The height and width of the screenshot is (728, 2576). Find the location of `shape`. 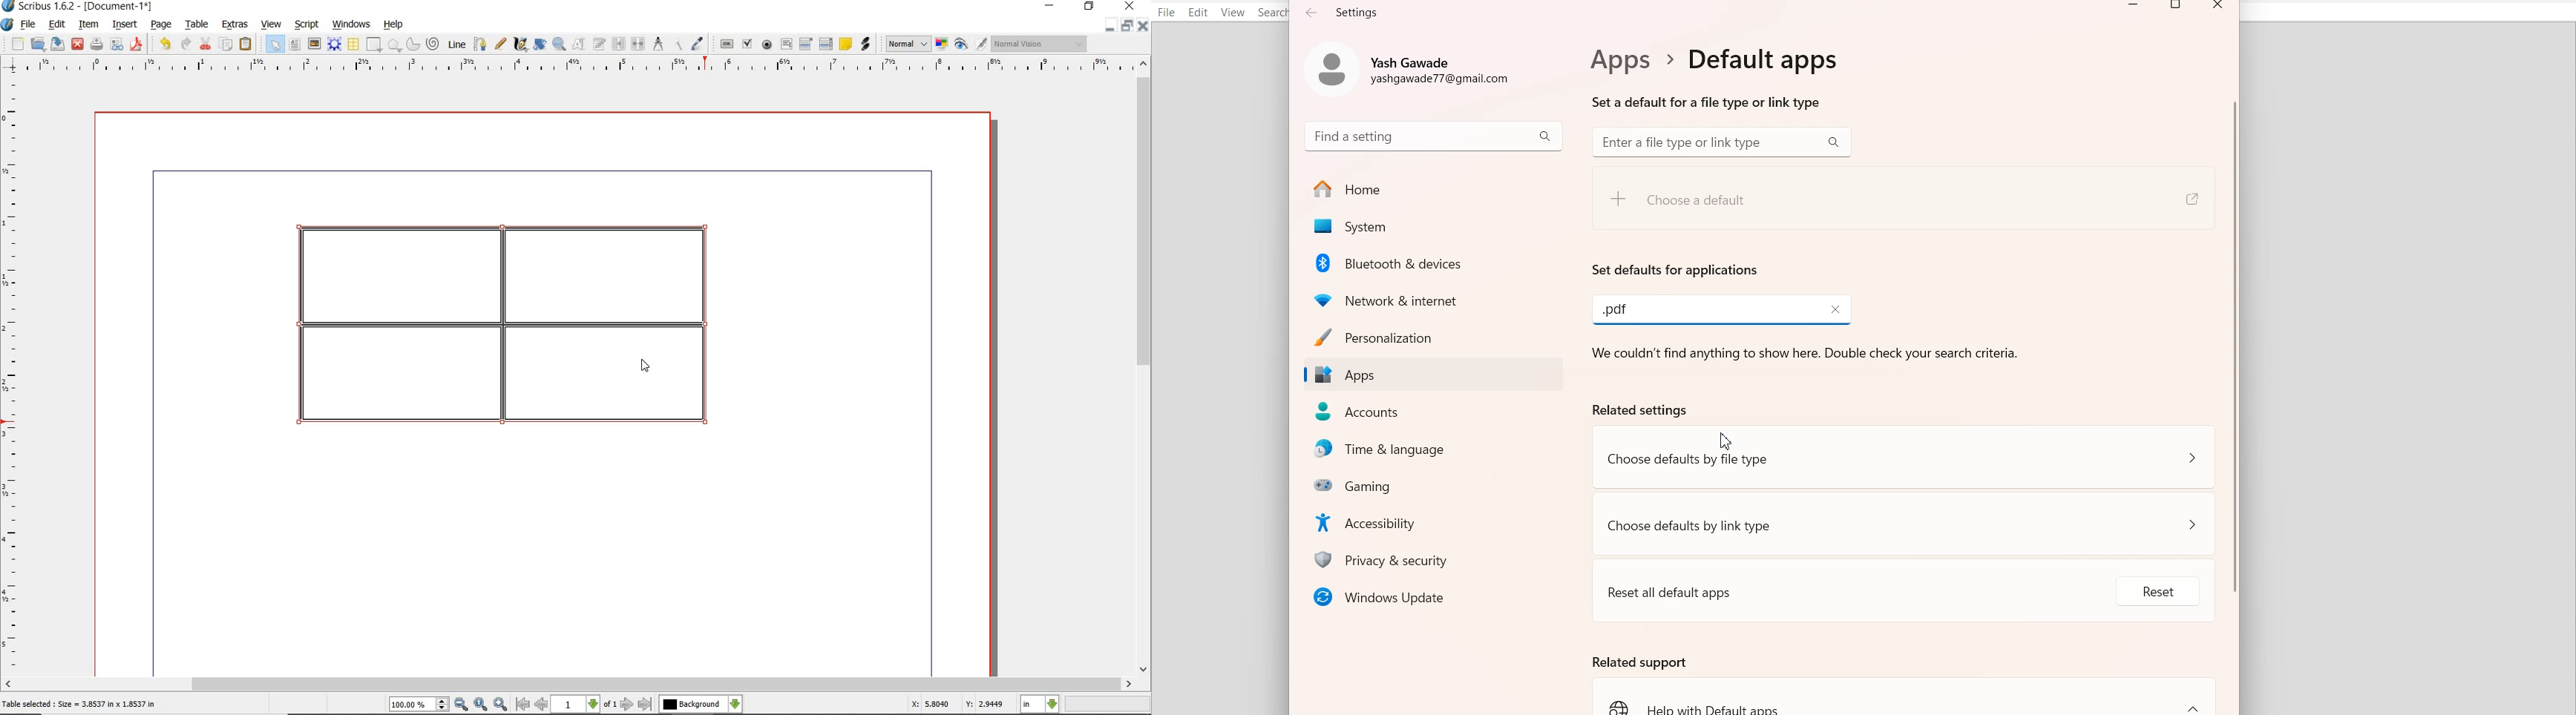

shape is located at coordinates (373, 45).